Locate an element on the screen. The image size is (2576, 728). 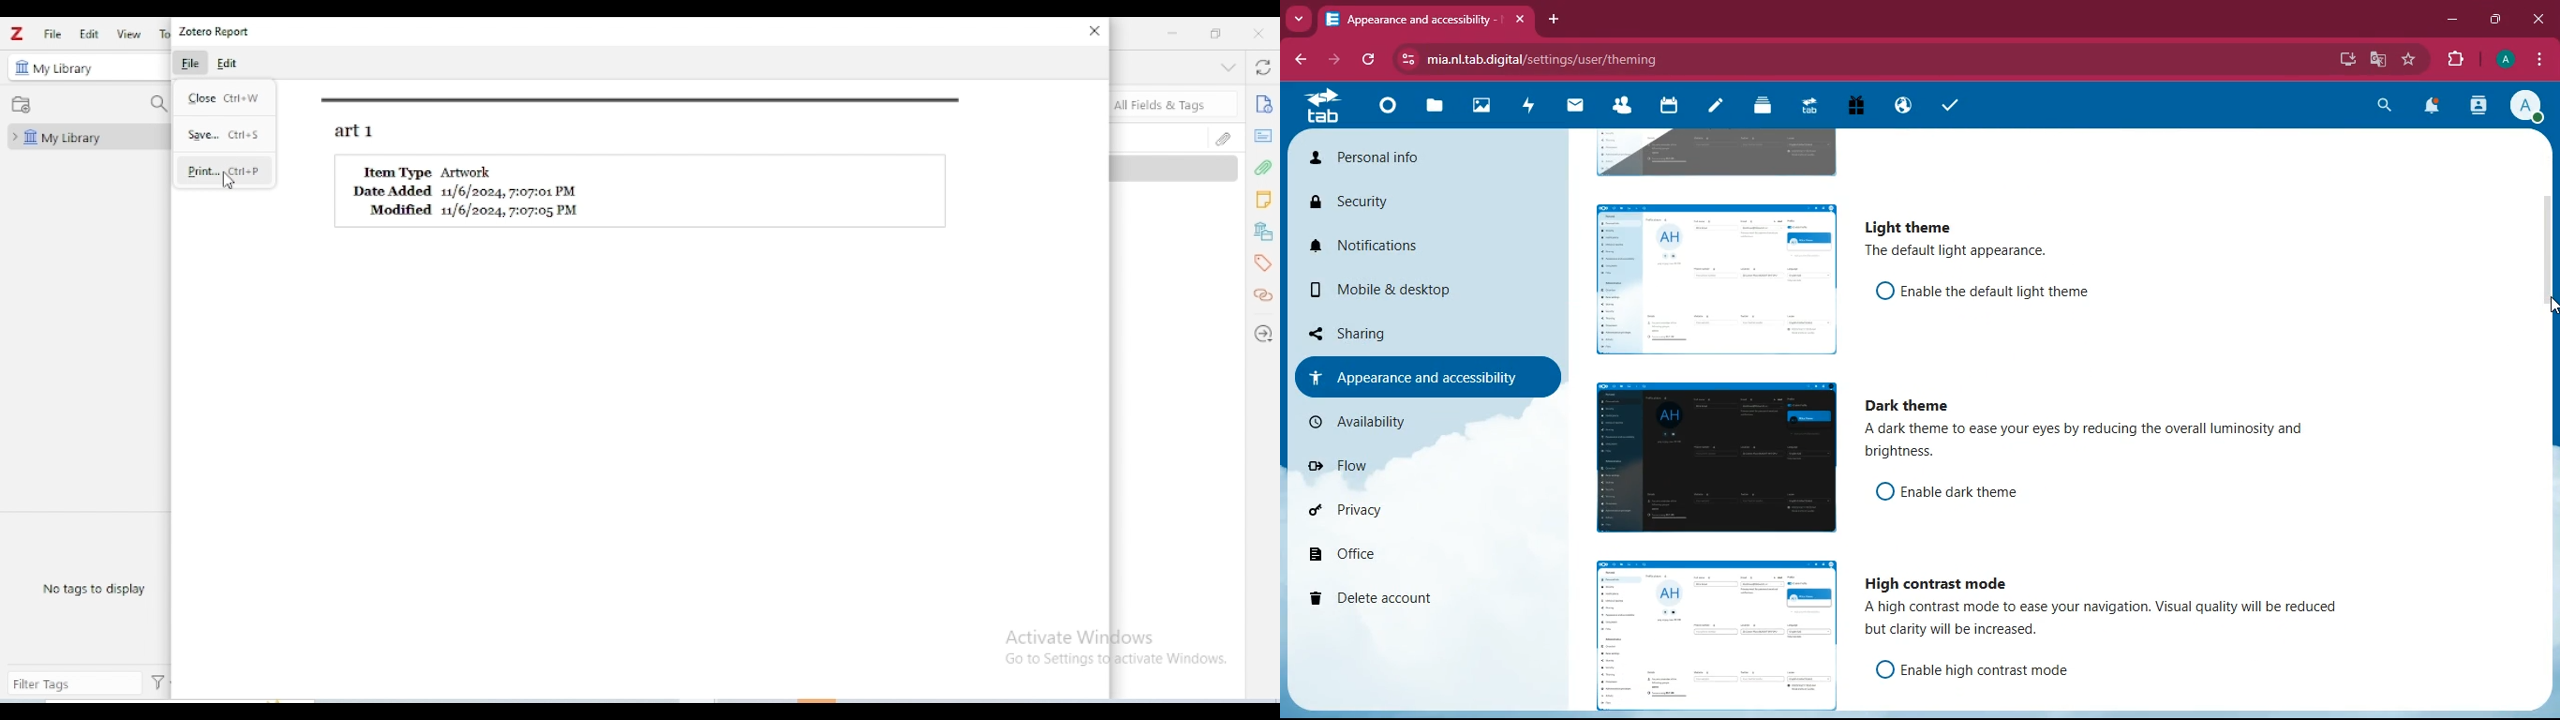
minimize is located at coordinates (1173, 33).